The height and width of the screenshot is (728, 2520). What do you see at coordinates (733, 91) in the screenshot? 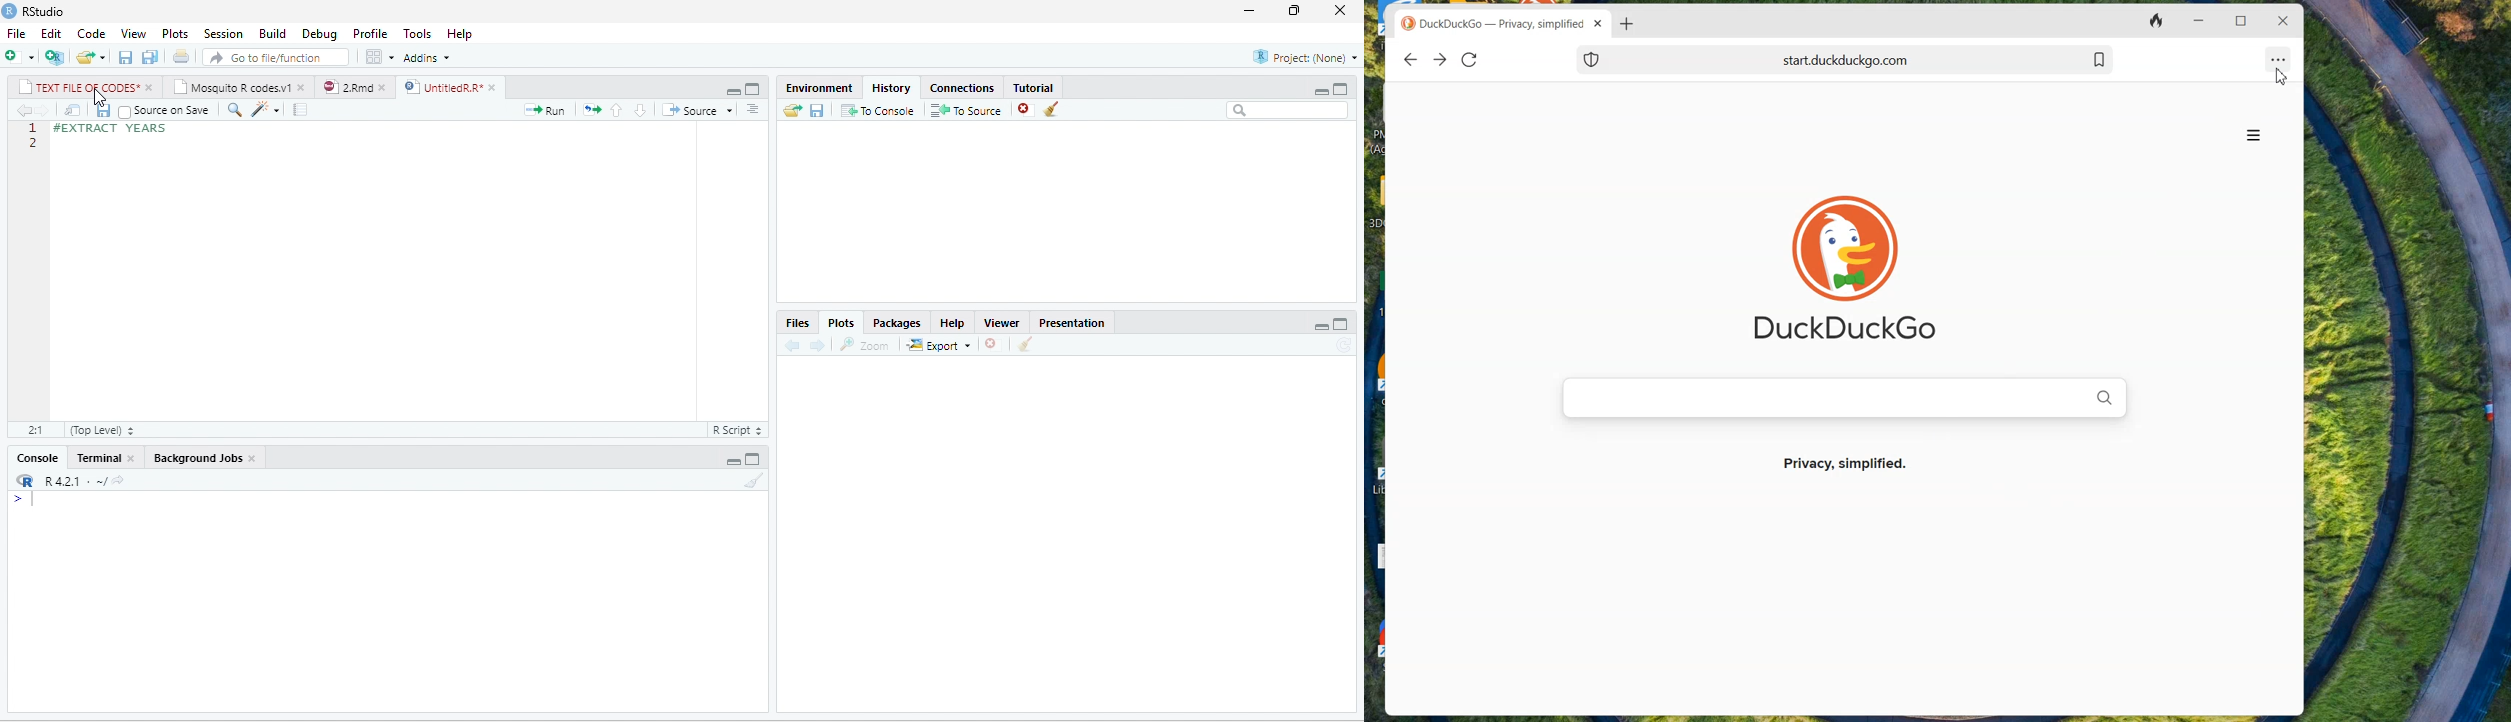
I see `minimize` at bounding box center [733, 91].